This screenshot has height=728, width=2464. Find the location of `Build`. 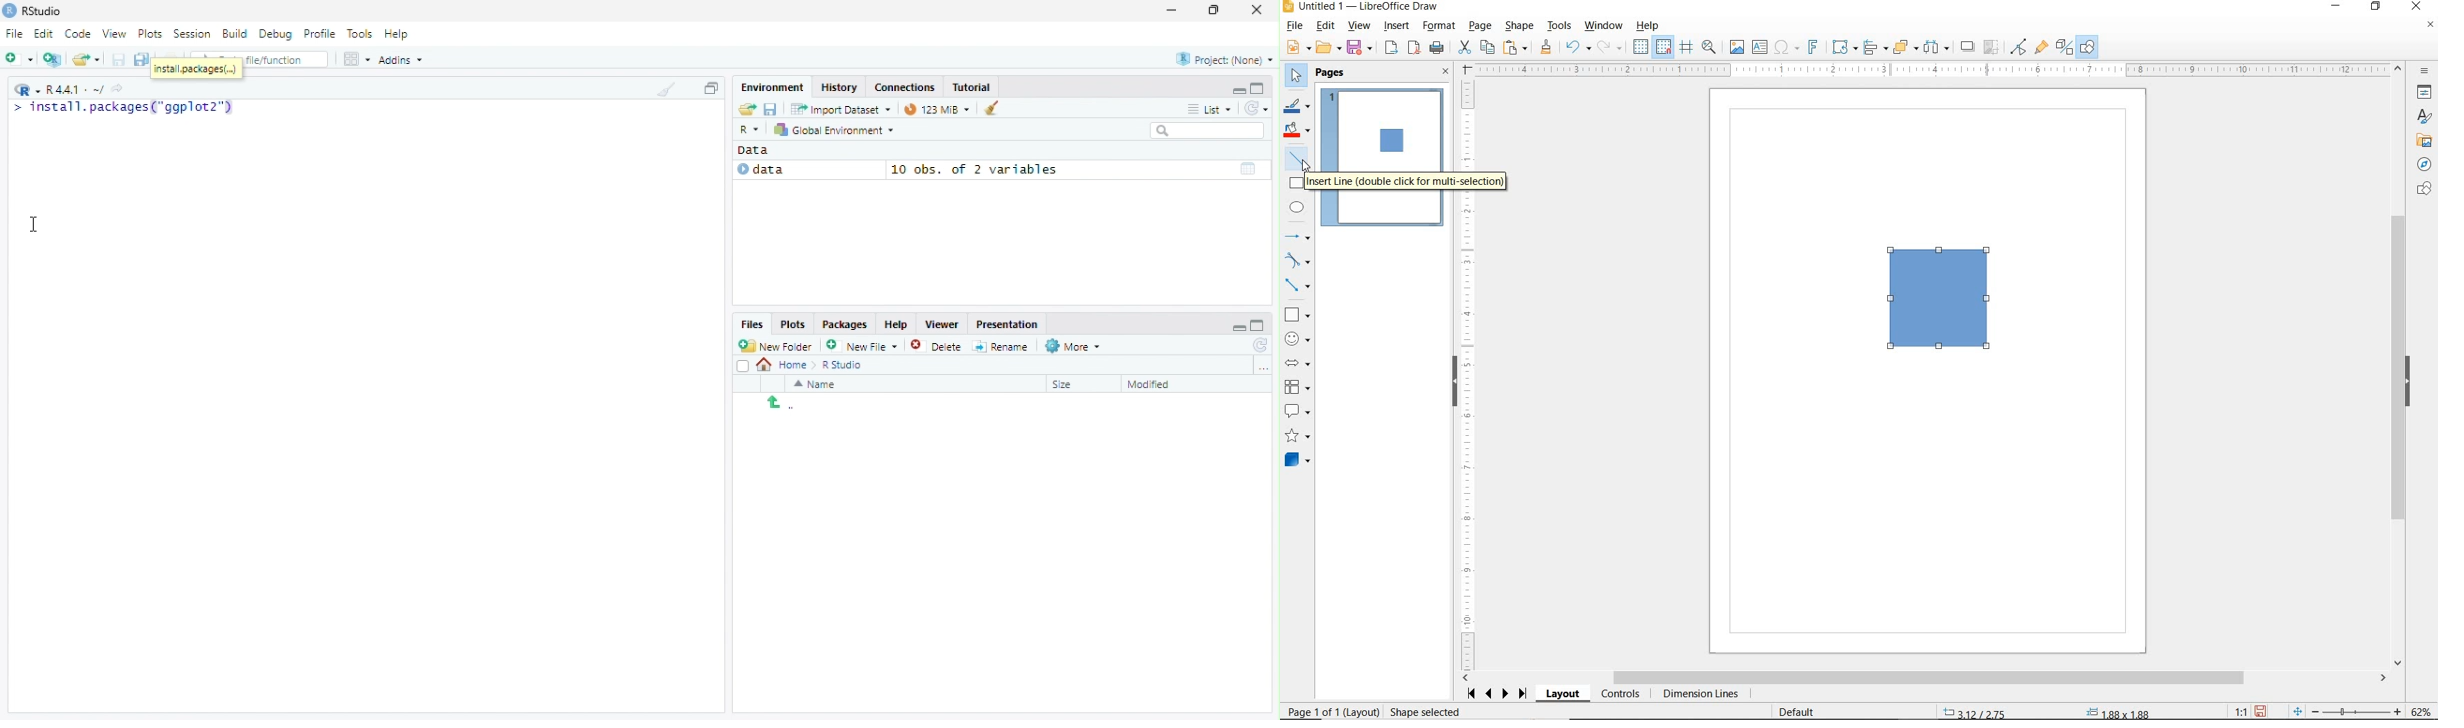

Build is located at coordinates (237, 34).